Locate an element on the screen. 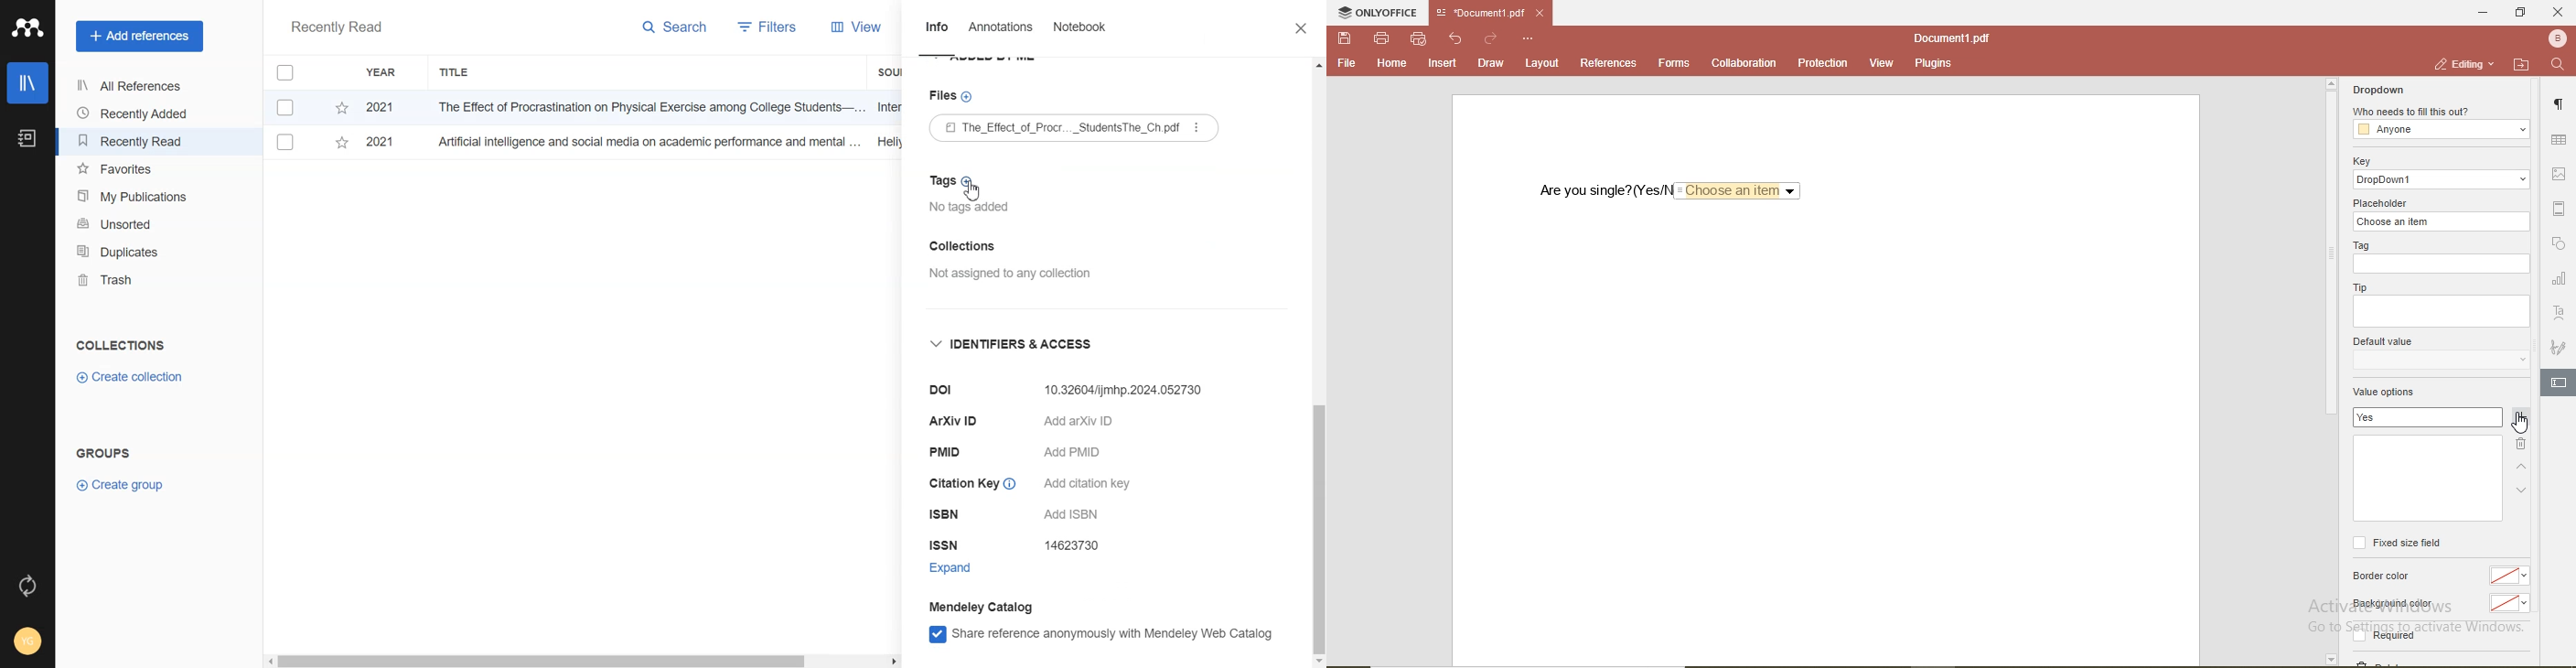  Mendeley Catalog is located at coordinates (981, 606).